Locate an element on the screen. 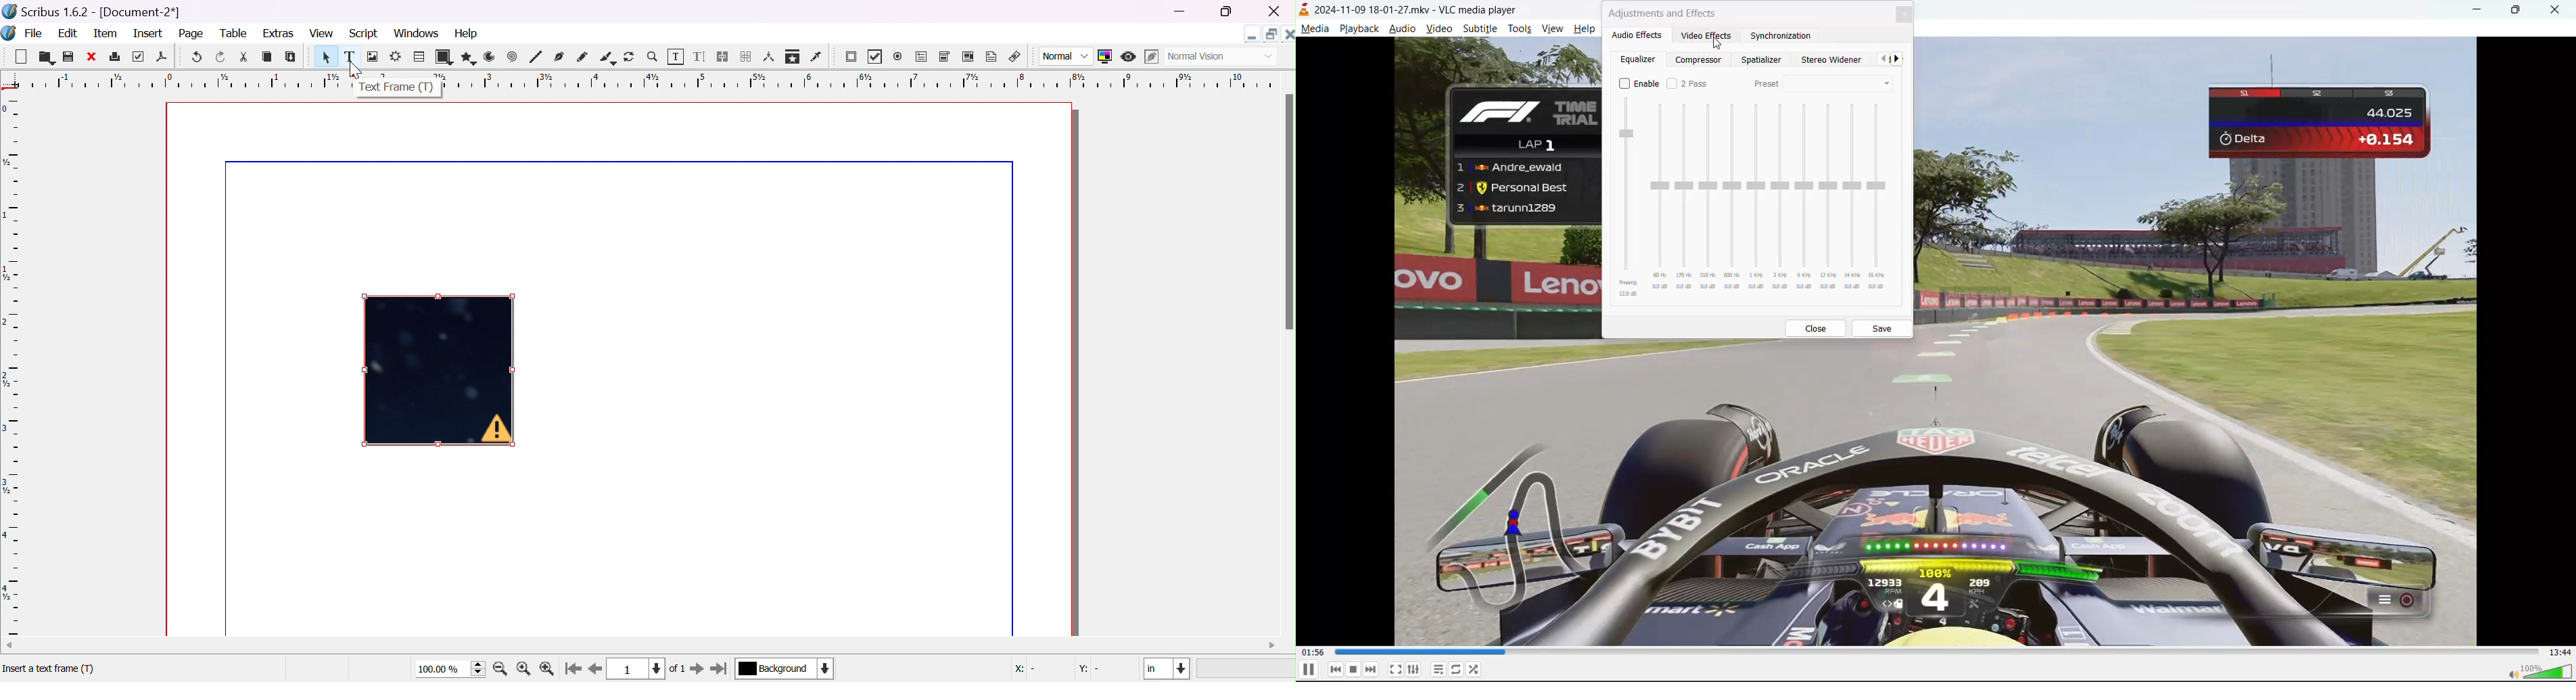 This screenshot has height=700, width=2576. text annotation is located at coordinates (992, 55).